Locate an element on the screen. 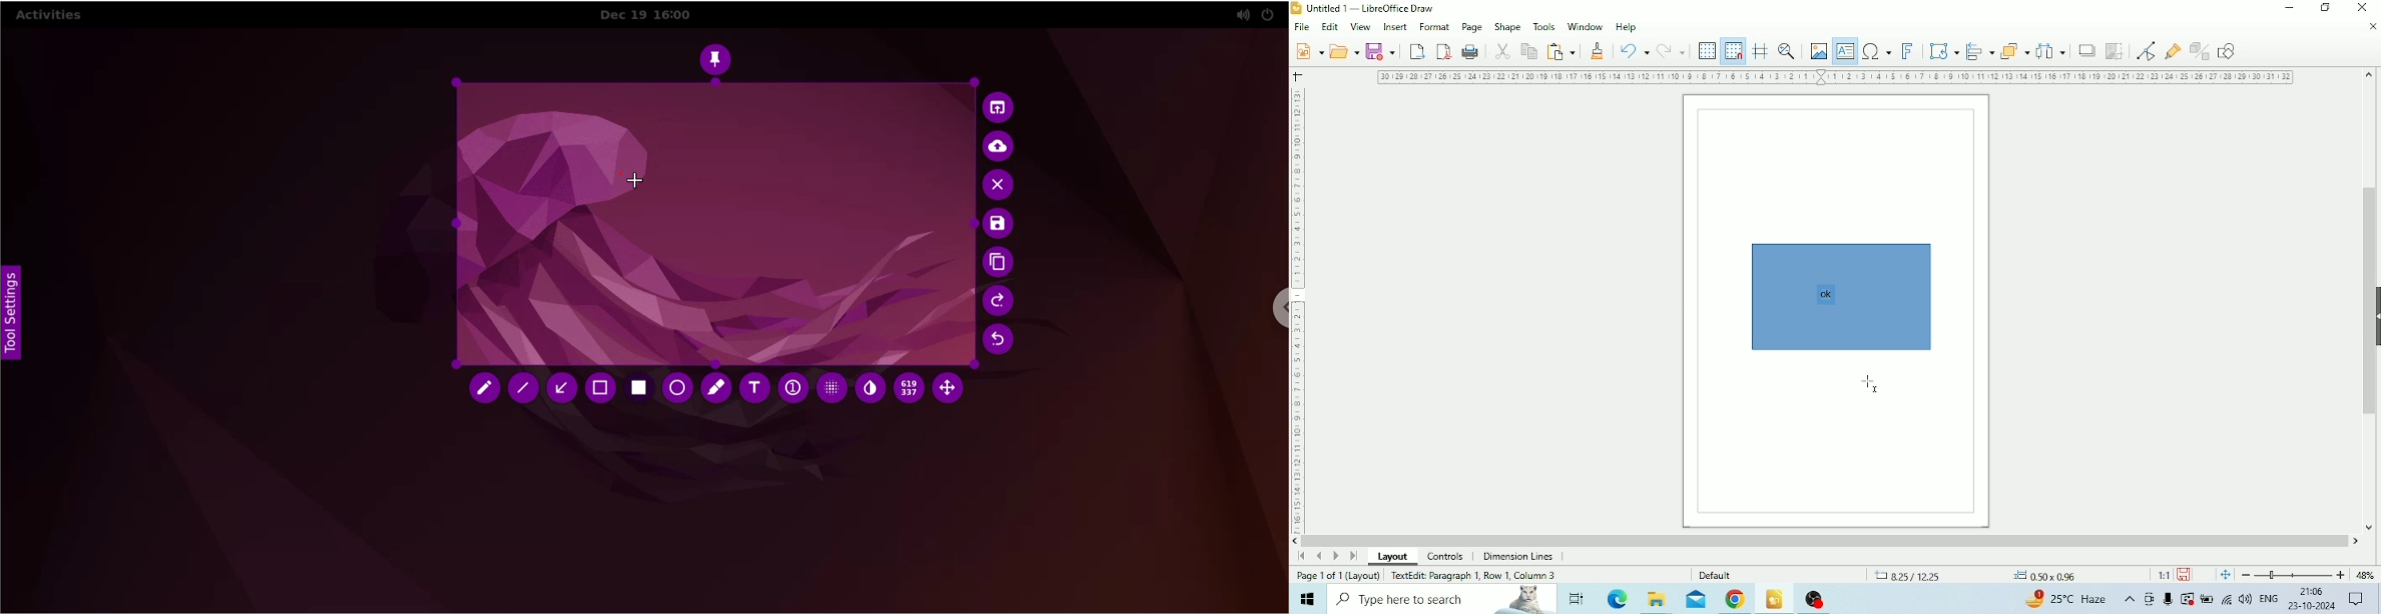 The image size is (2408, 616). Page 1 of 1 (Layout) is located at coordinates (1337, 575).